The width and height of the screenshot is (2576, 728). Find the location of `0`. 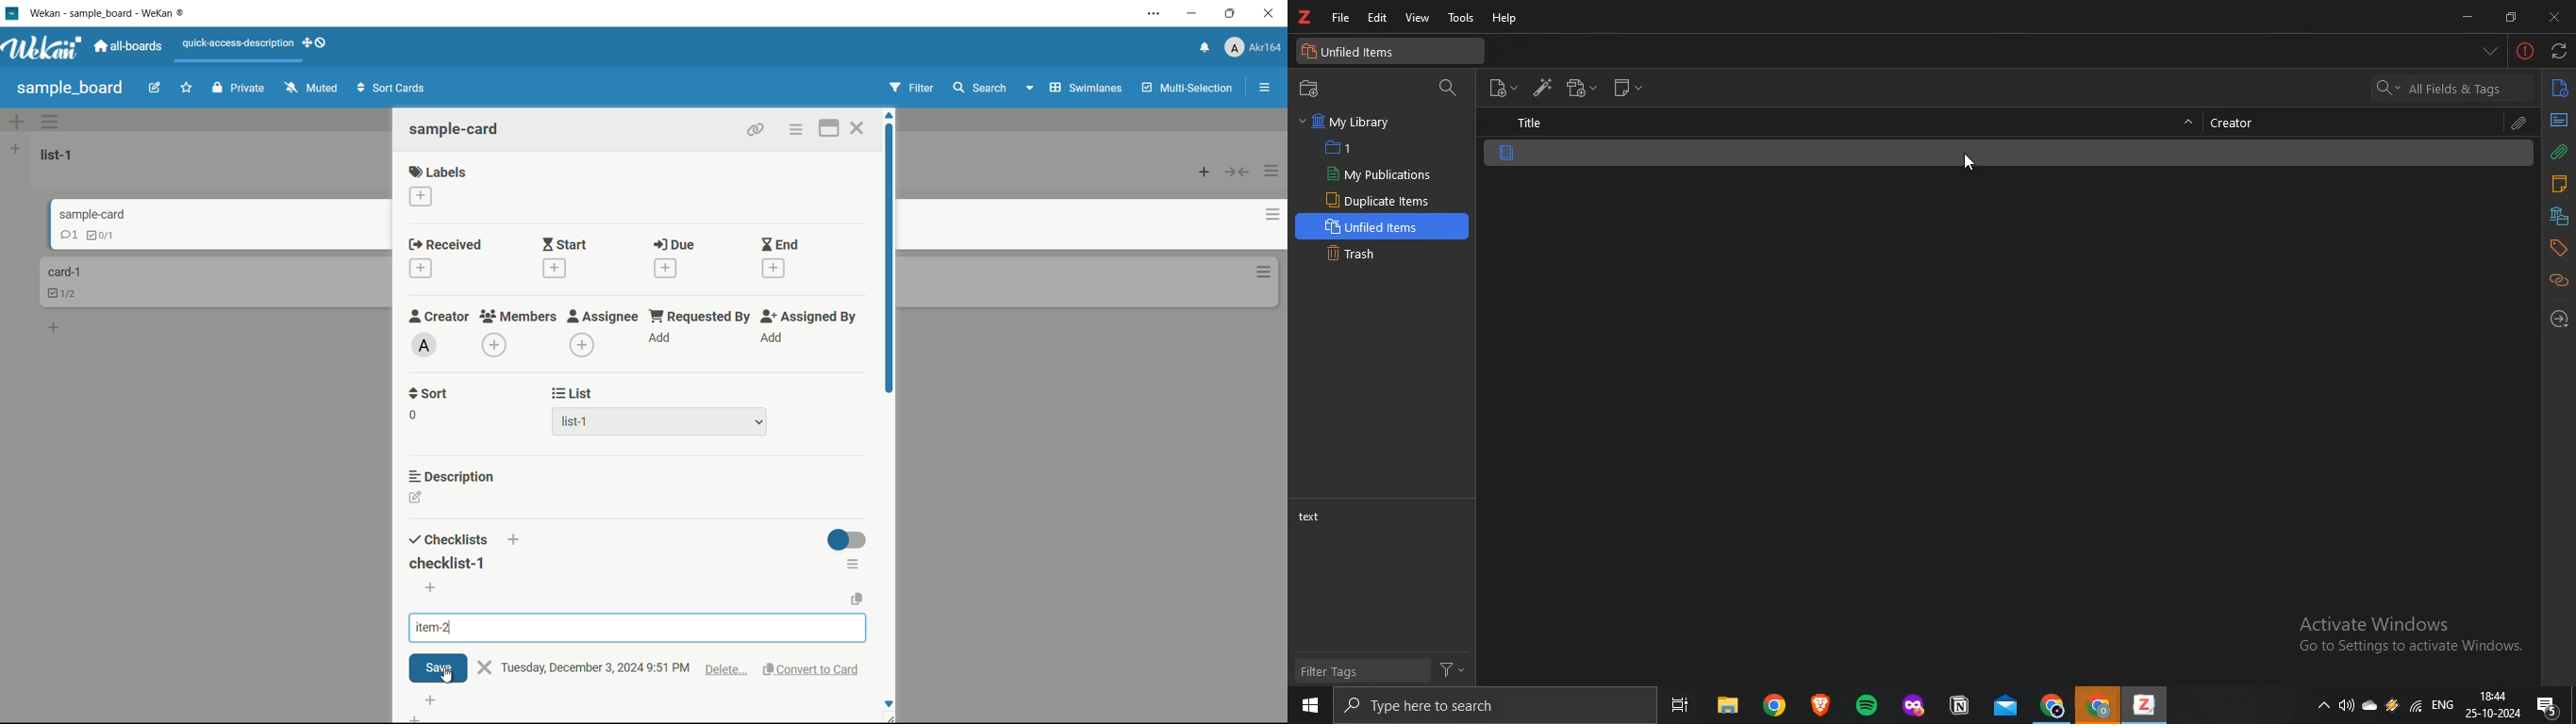

0 is located at coordinates (413, 415).